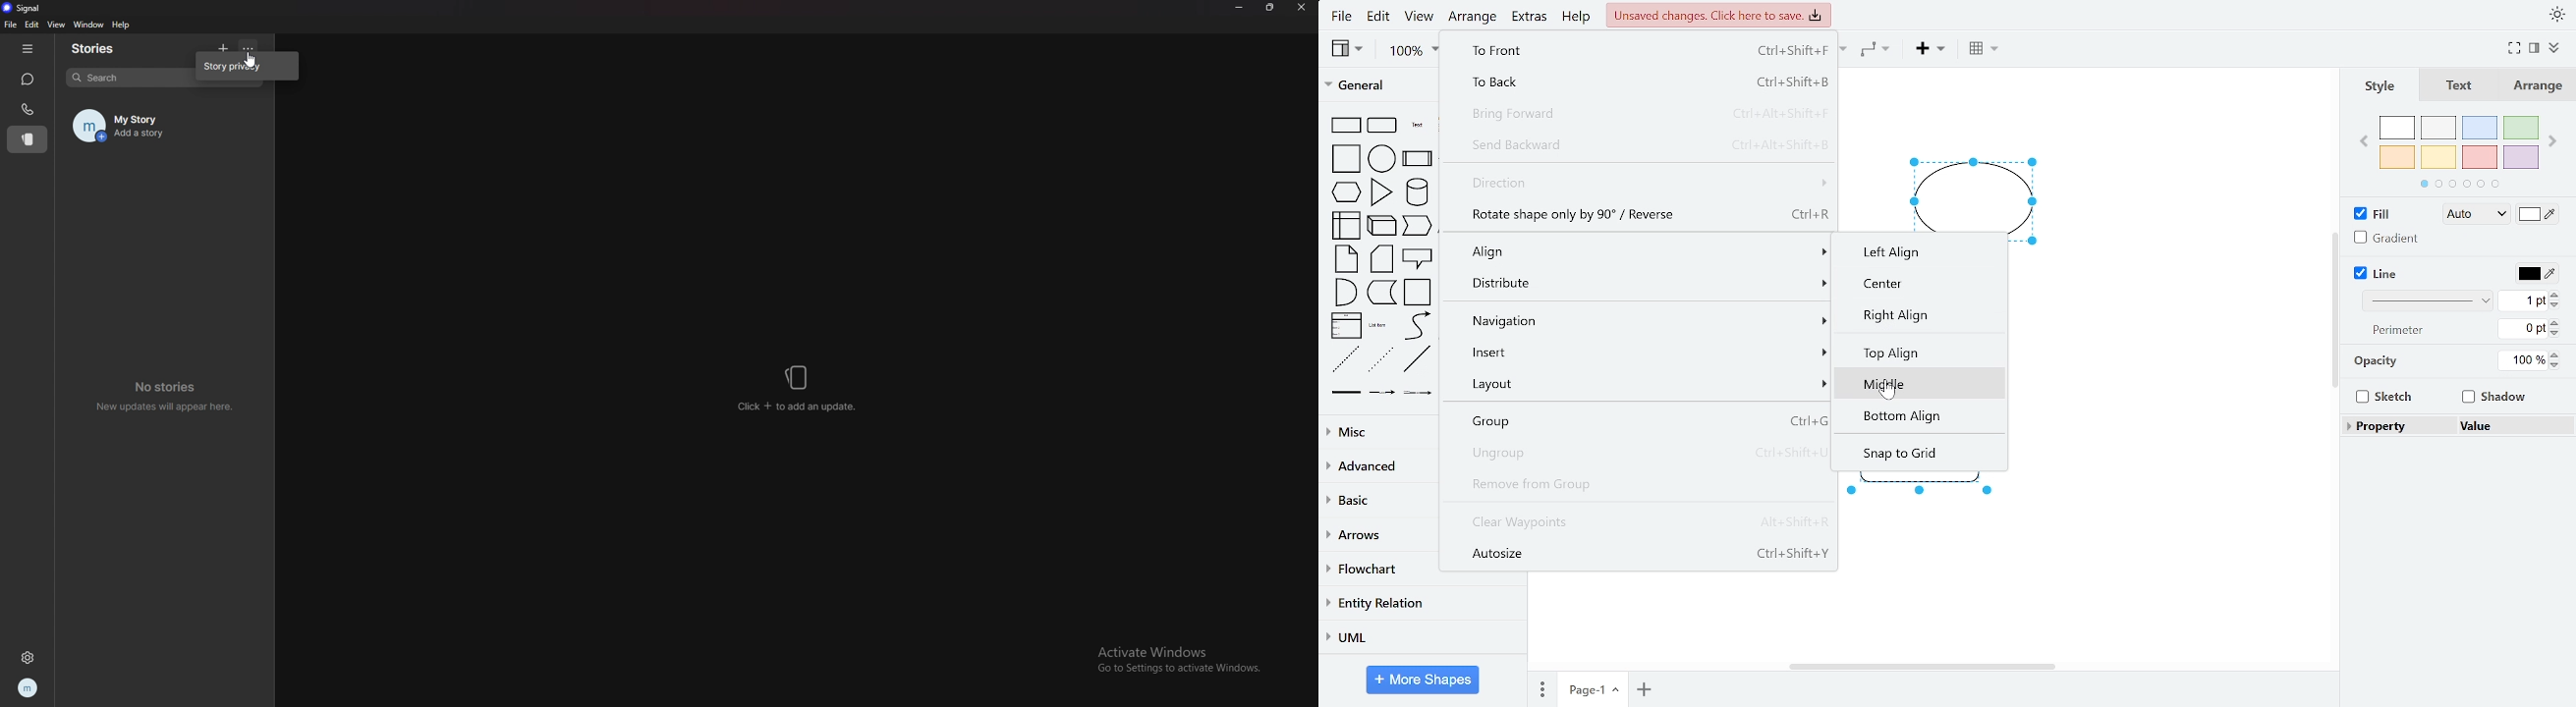  I want to click on table, so click(1981, 50).